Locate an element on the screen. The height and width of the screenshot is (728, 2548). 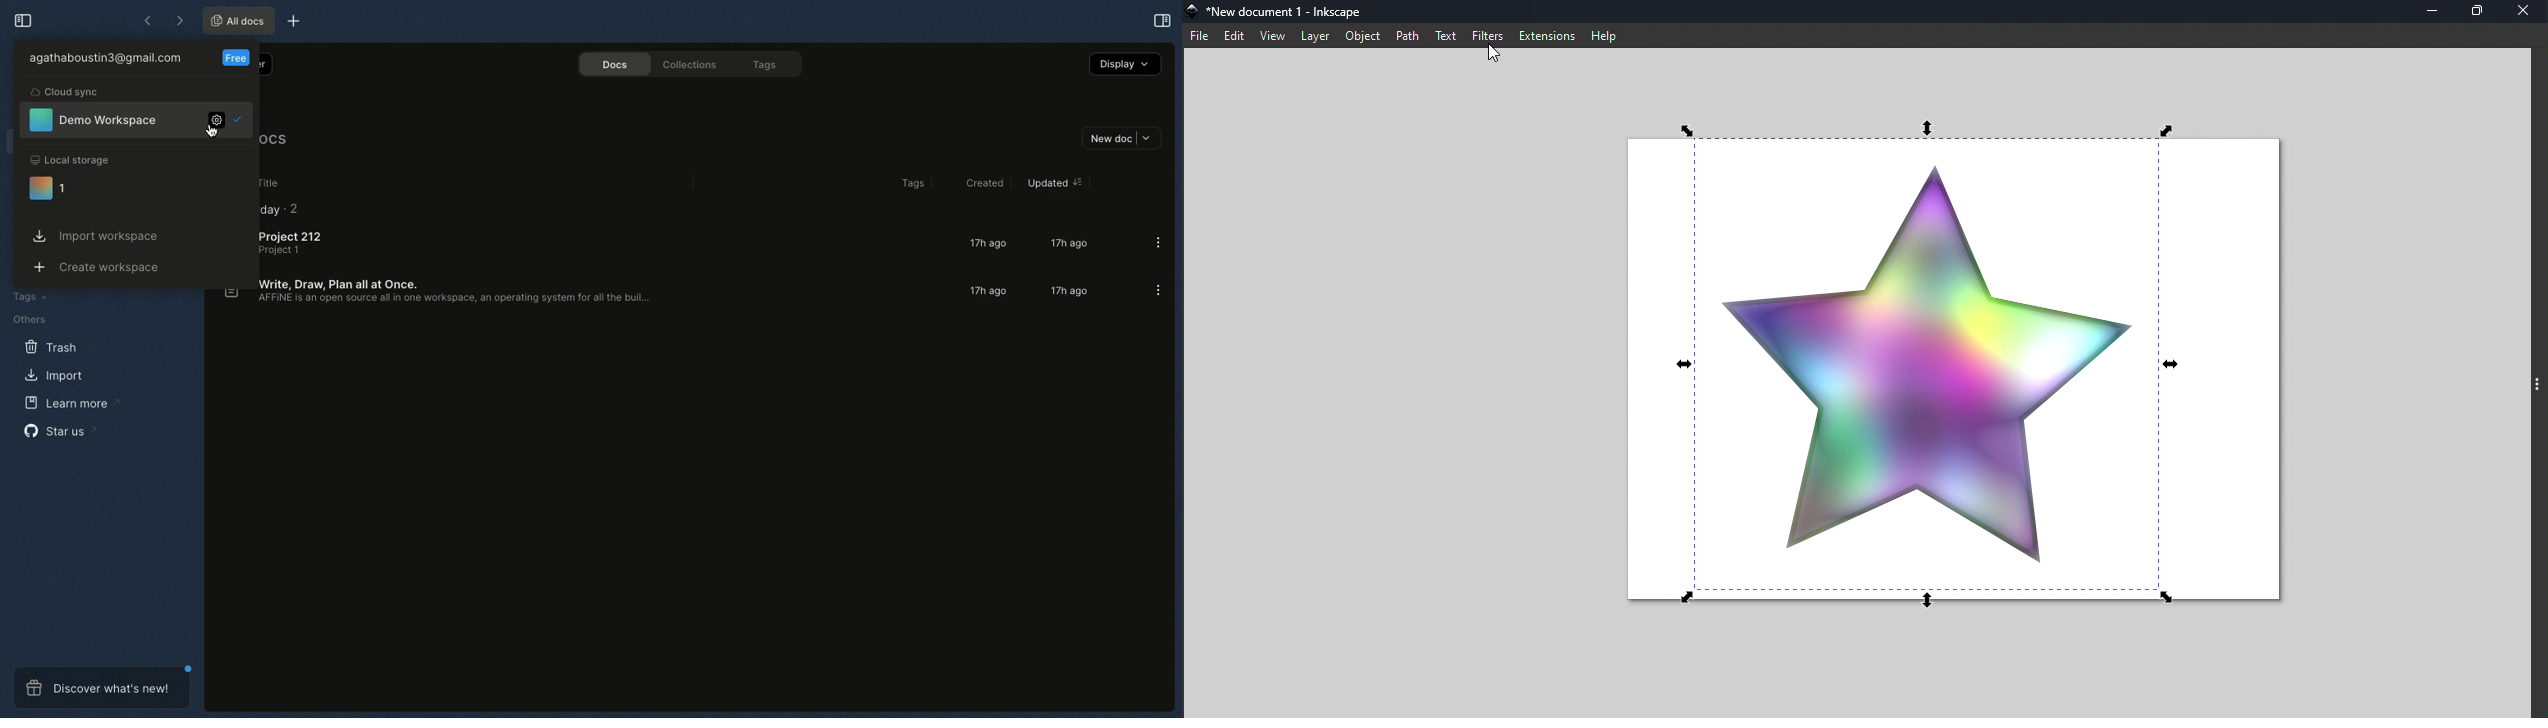
Options is located at coordinates (1154, 290).